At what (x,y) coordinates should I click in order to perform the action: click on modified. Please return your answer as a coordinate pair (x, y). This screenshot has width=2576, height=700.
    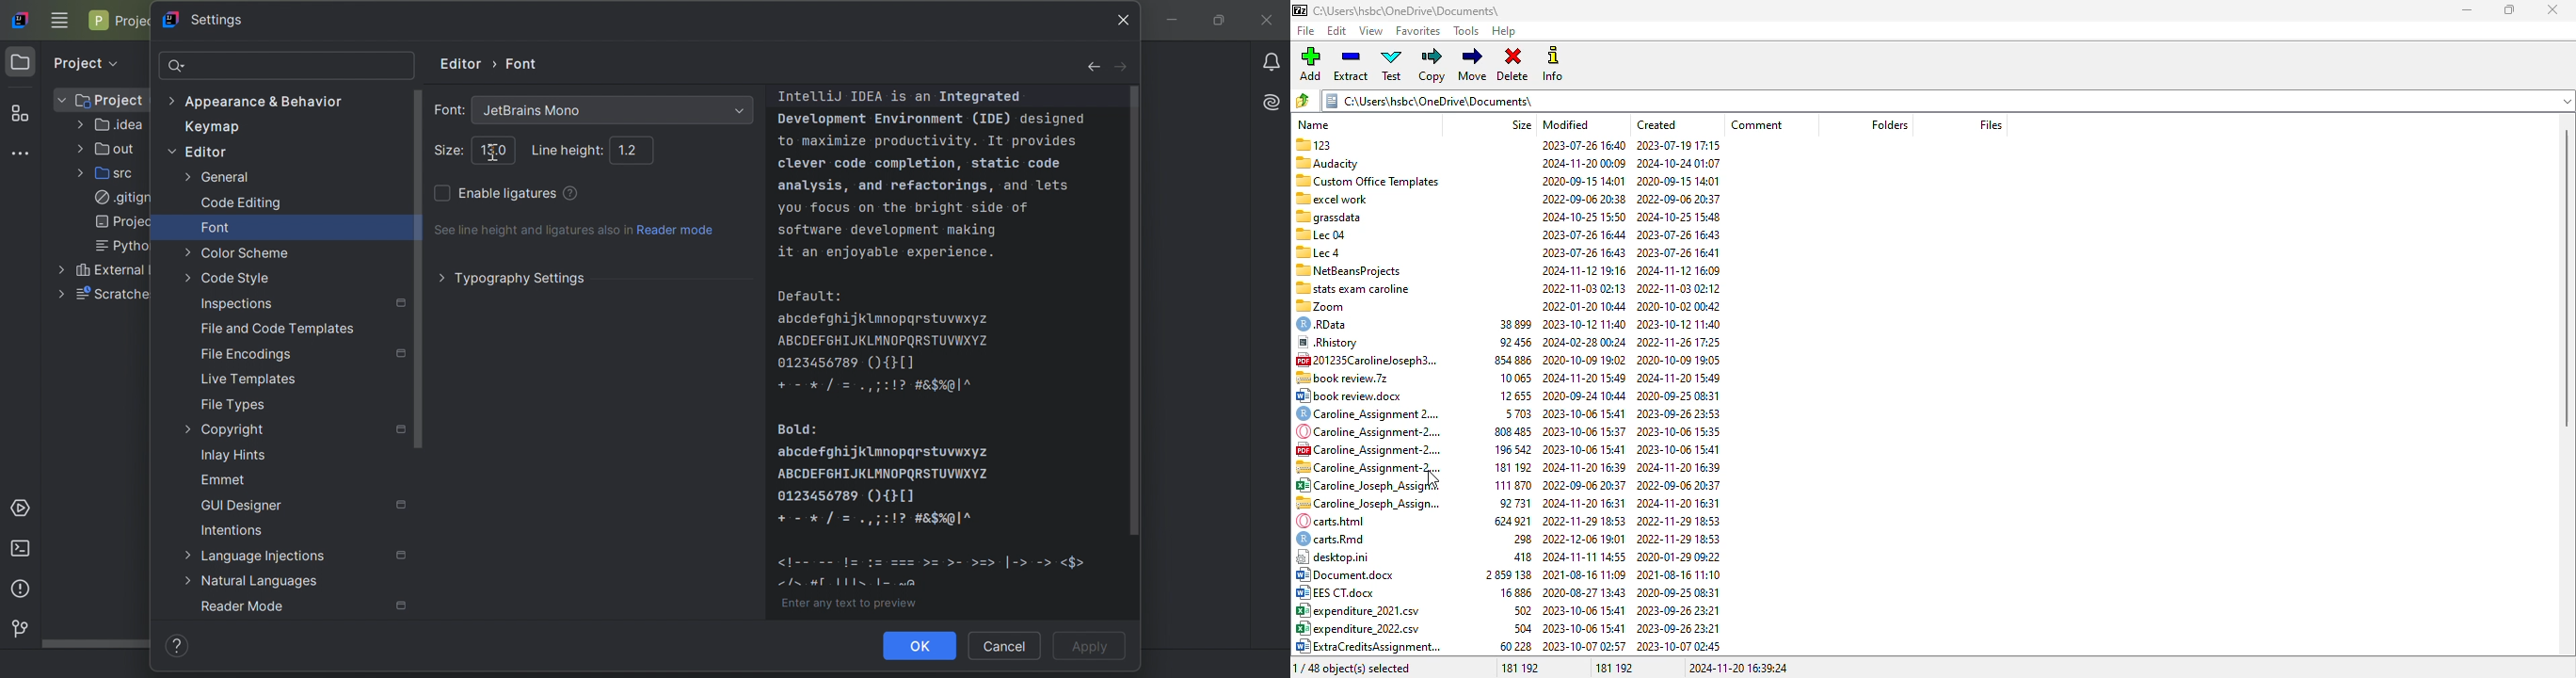
    Looking at the image, I should click on (1566, 124).